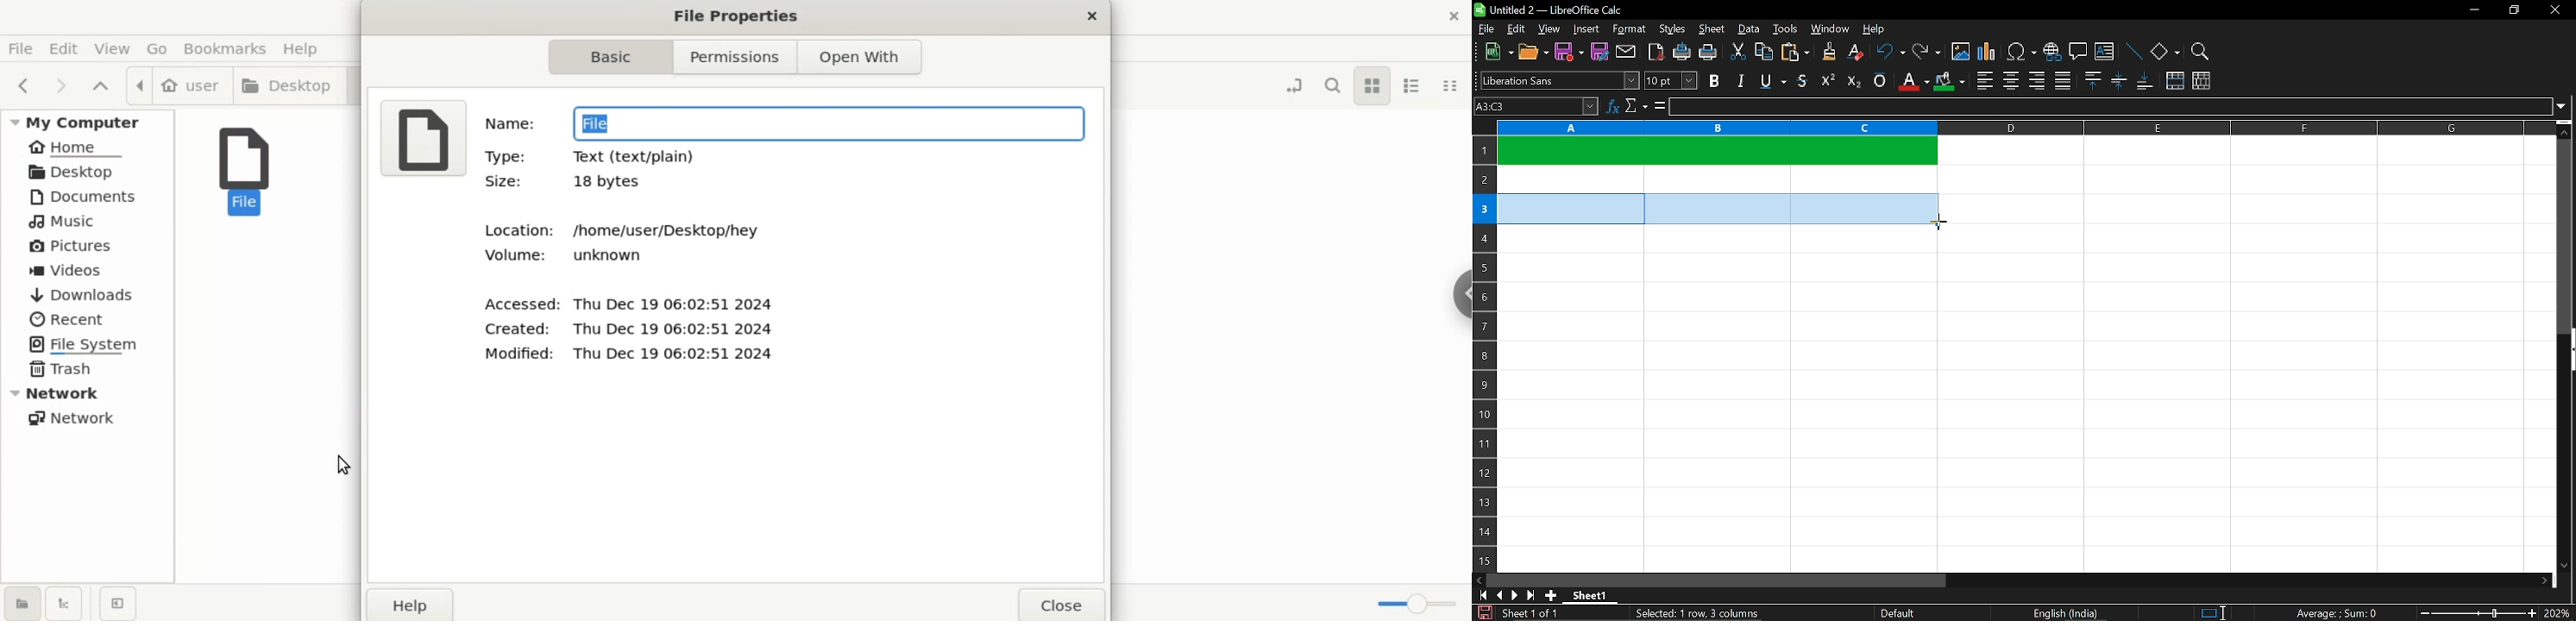 The height and width of the screenshot is (644, 2576). What do you see at coordinates (1529, 596) in the screenshot?
I see `go to last sheet` at bounding box center [1529, 596].